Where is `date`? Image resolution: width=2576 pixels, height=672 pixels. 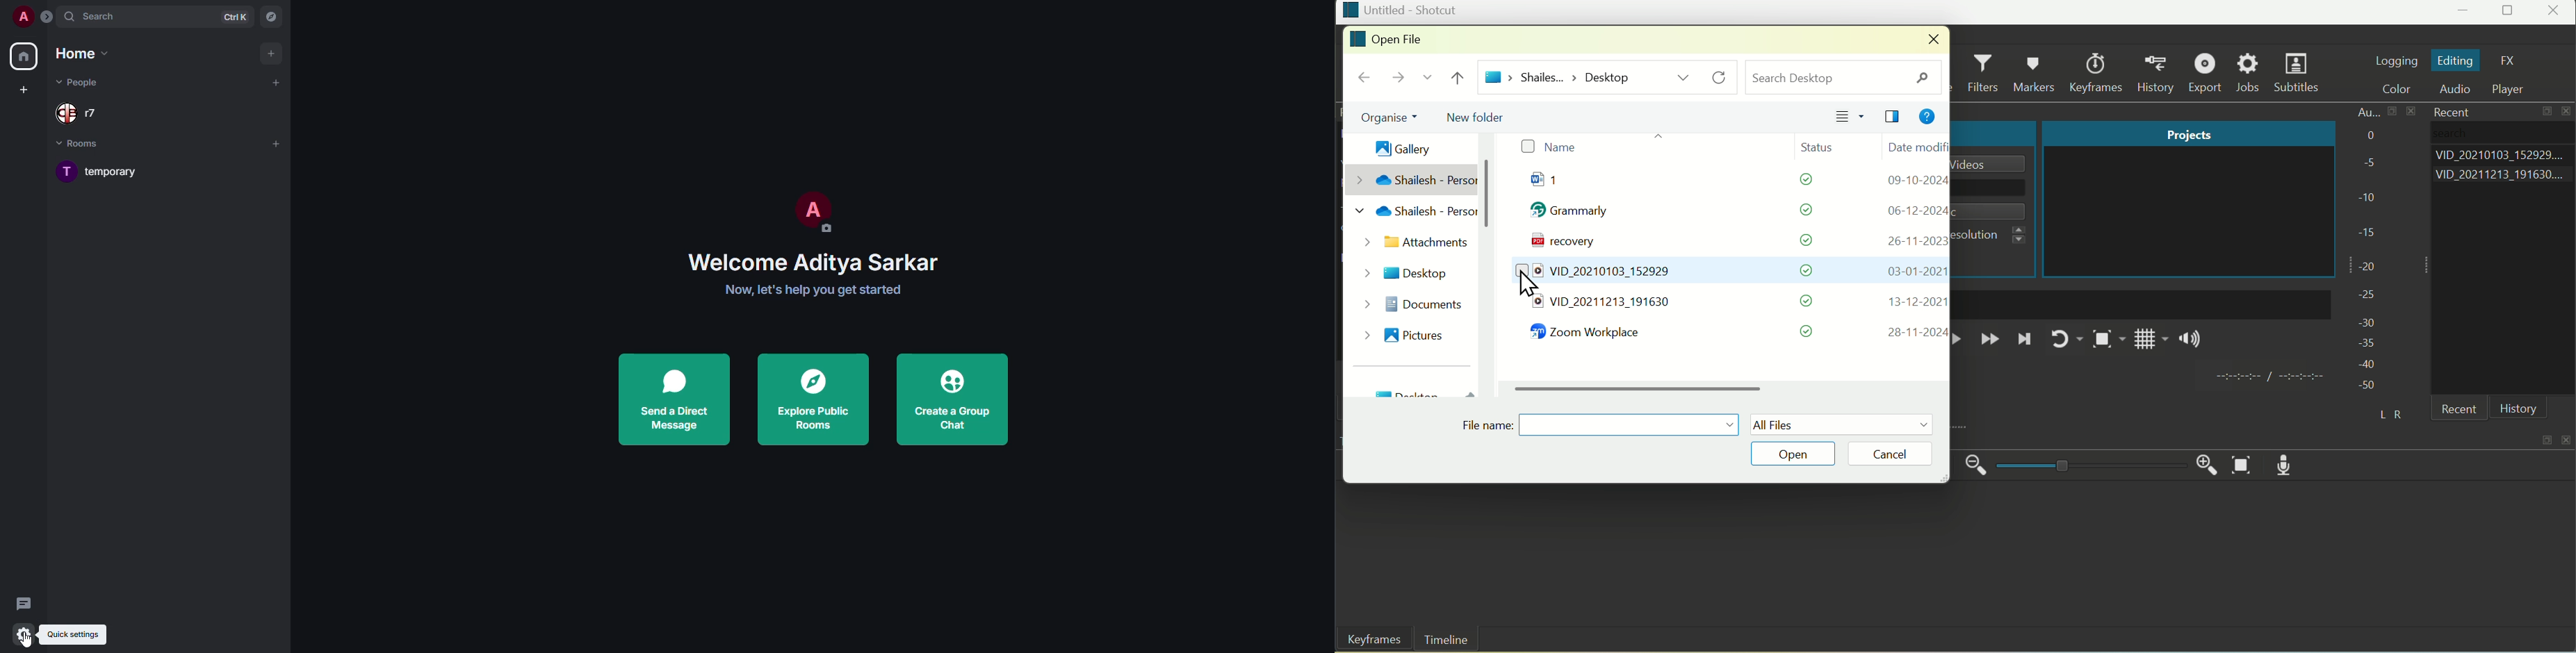
date is located at coordinates (1916, 210).